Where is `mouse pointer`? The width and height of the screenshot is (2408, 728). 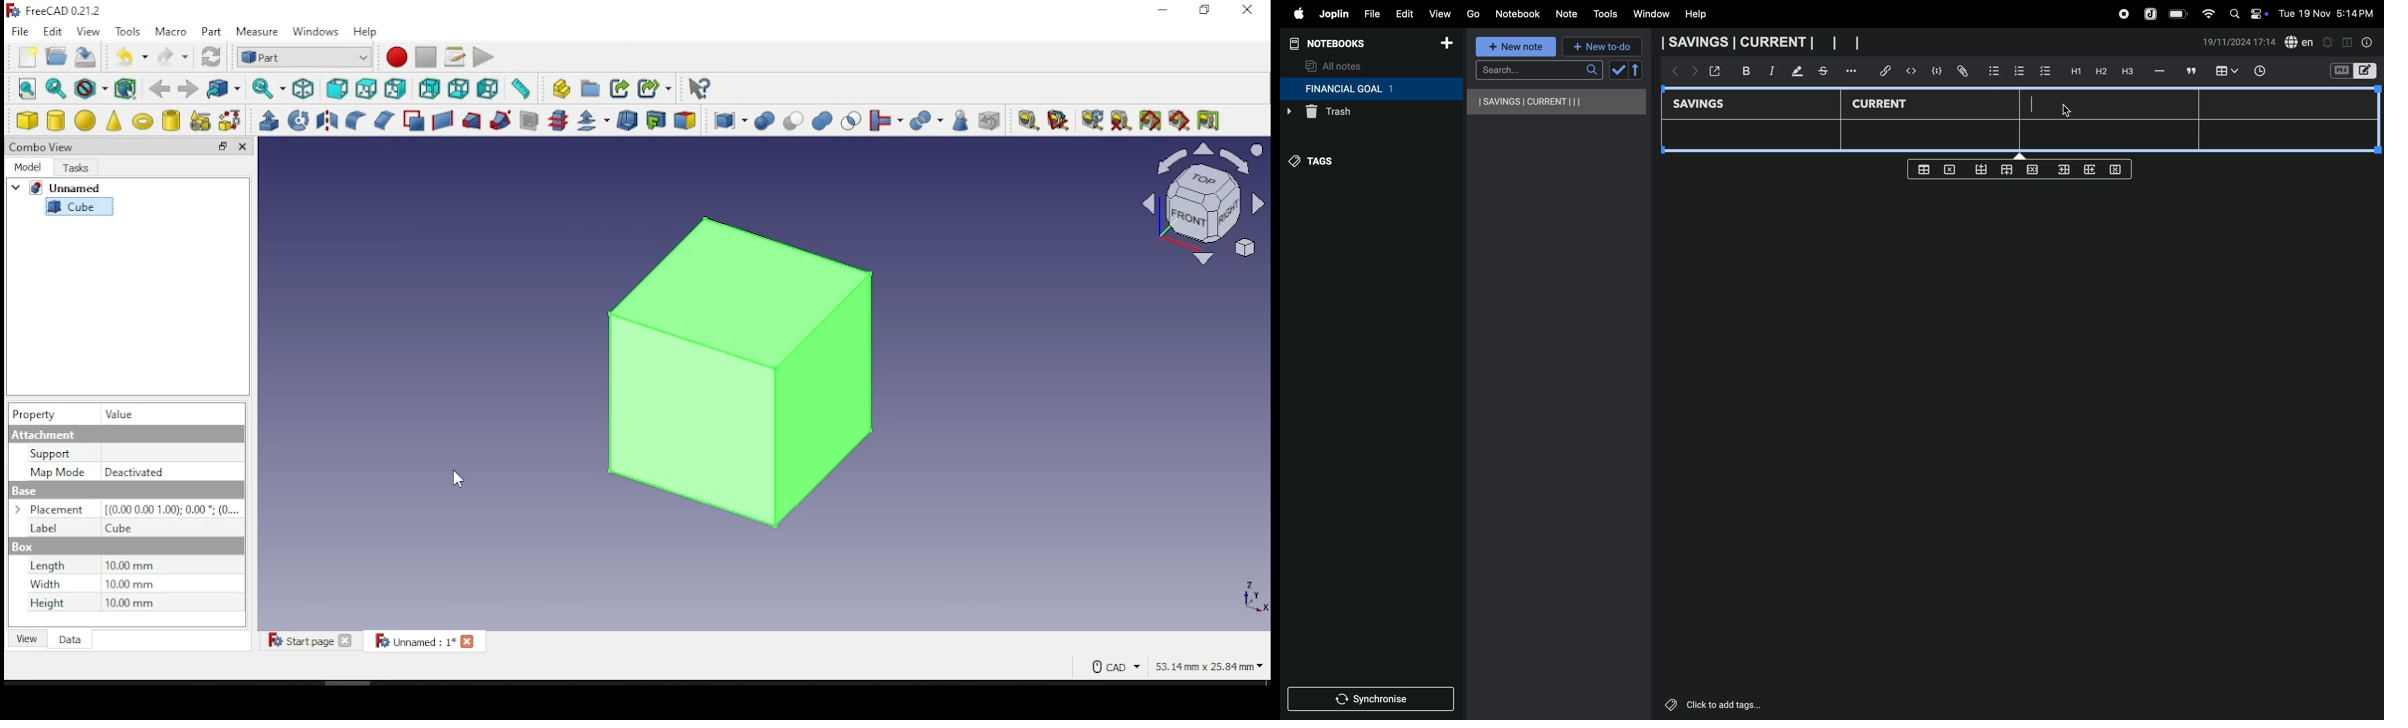
mouse pointer is located at coordinates (460, 484).